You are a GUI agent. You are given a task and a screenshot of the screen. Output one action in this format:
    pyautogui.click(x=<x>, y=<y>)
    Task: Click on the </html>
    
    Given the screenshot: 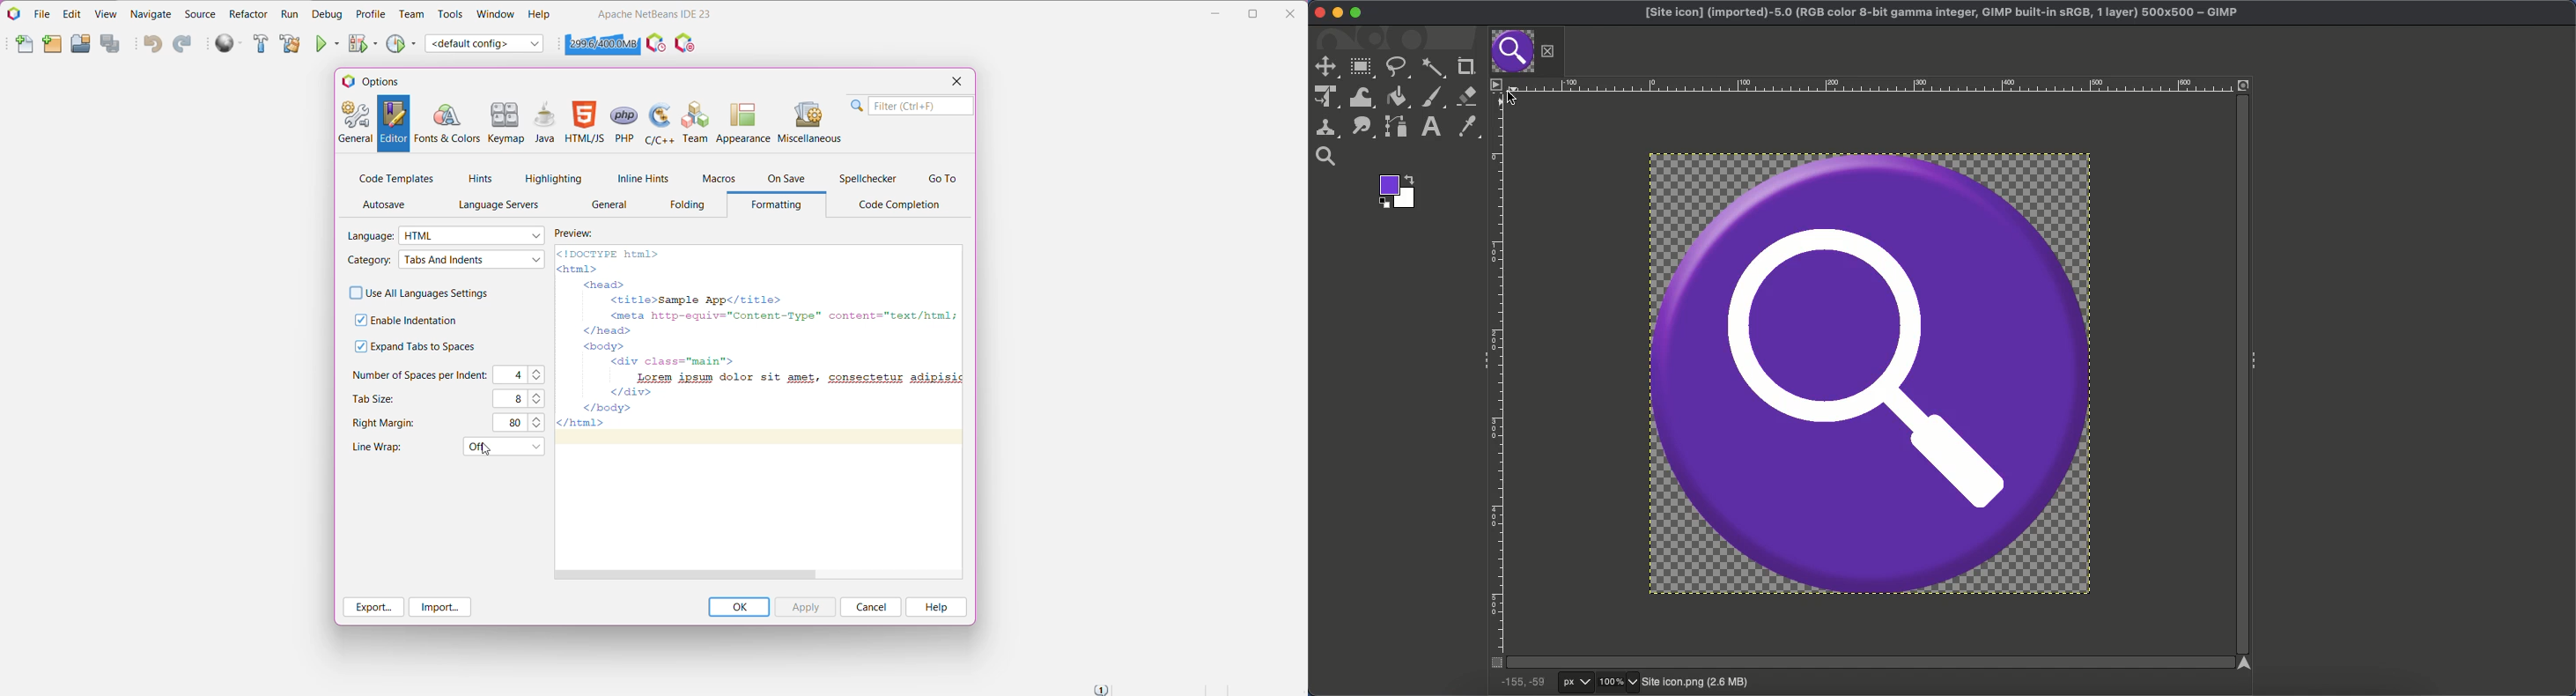 What is the action you would take?
    pyautogui.click(x=582, y=424)
    